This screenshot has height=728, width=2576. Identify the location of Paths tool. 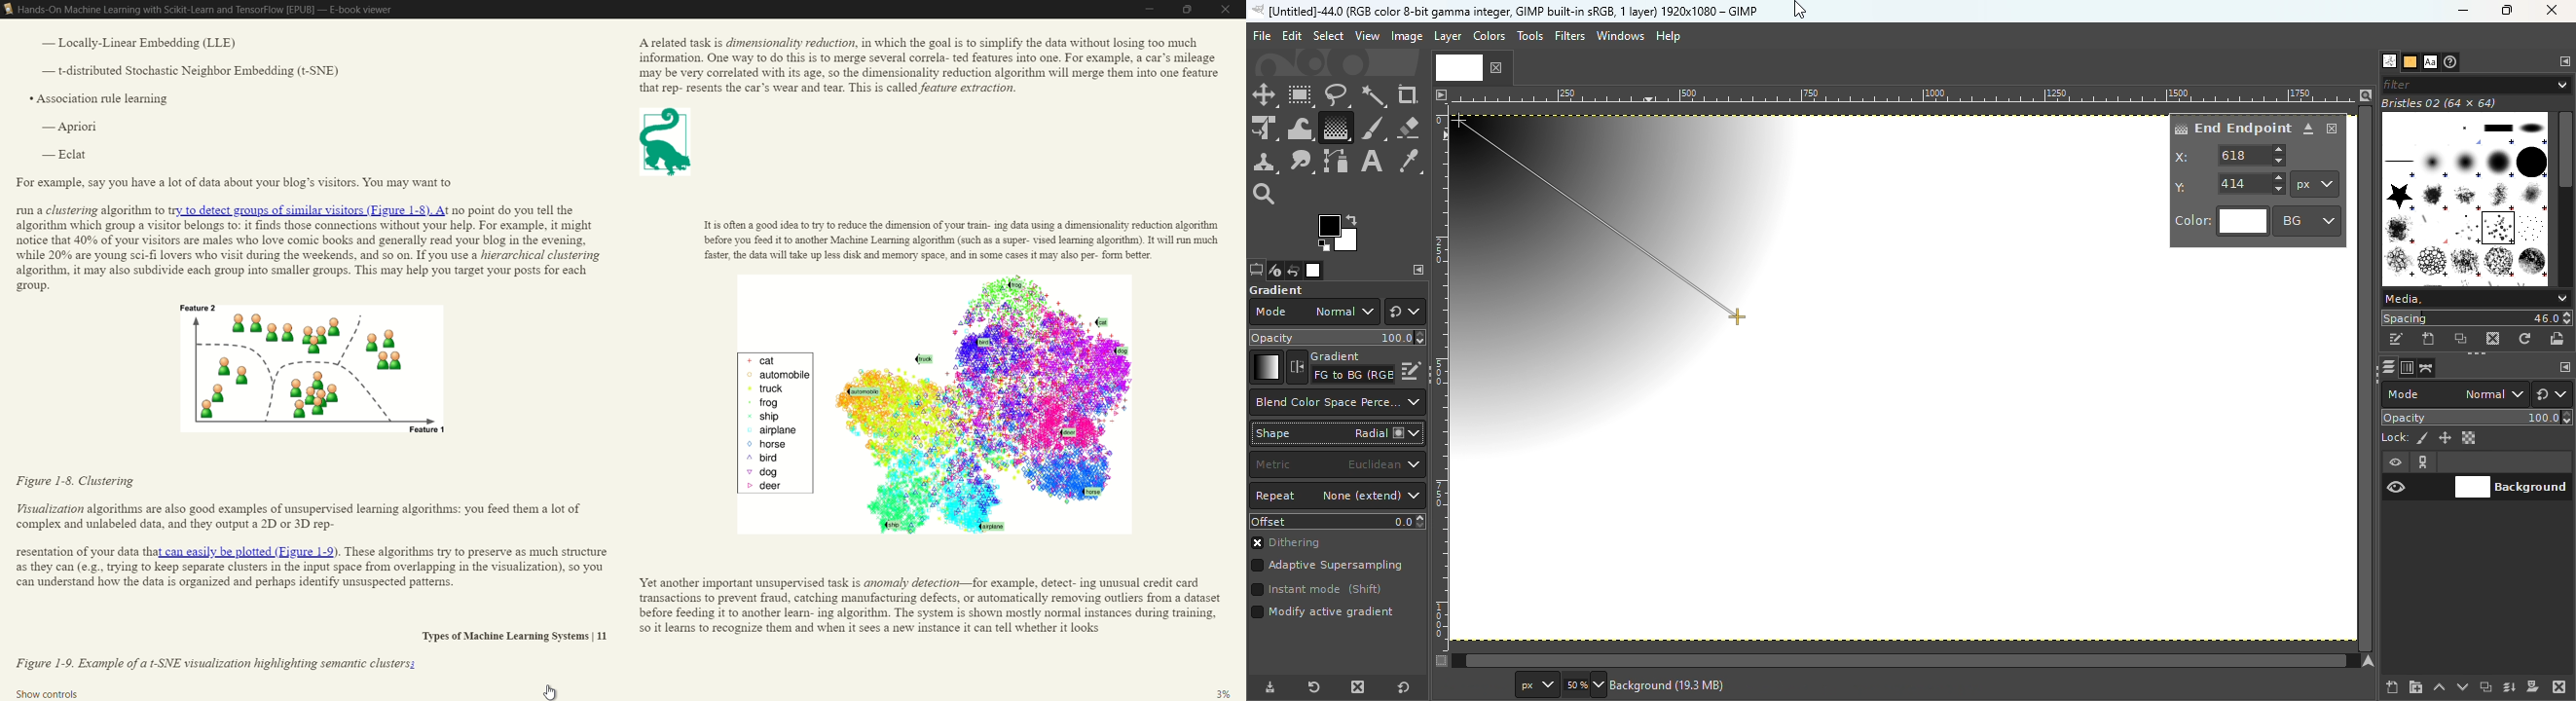
(1337, 162).